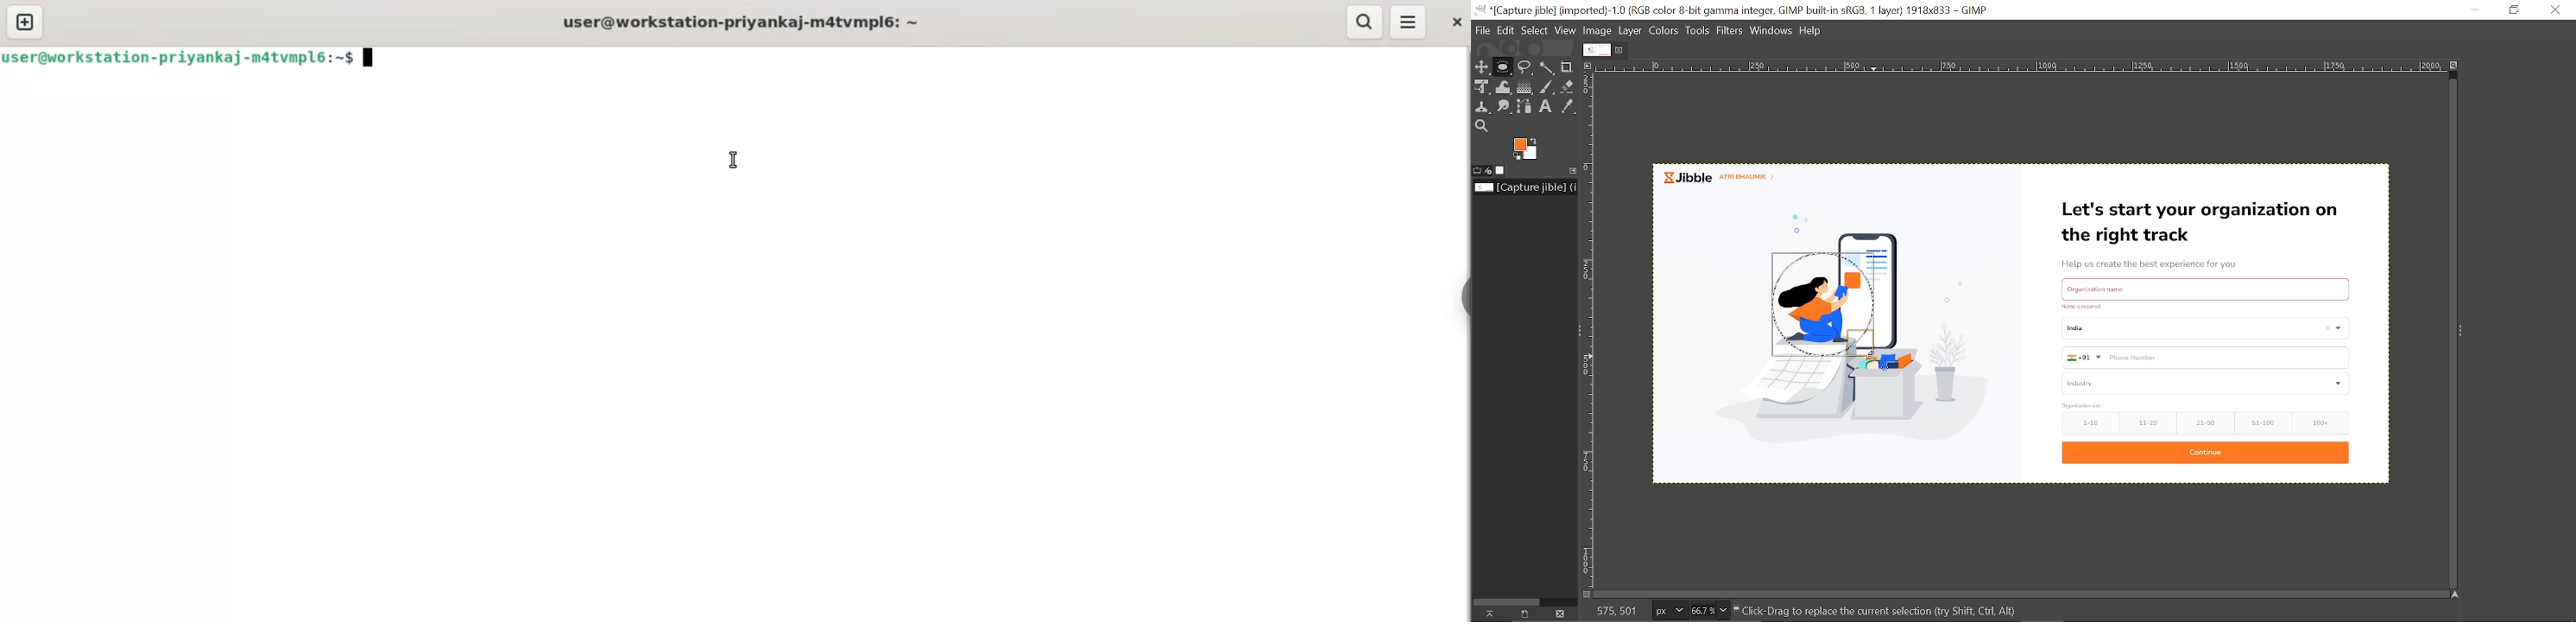 The image size is (2576, 644). I want to click on layer, so click(1631, 29).